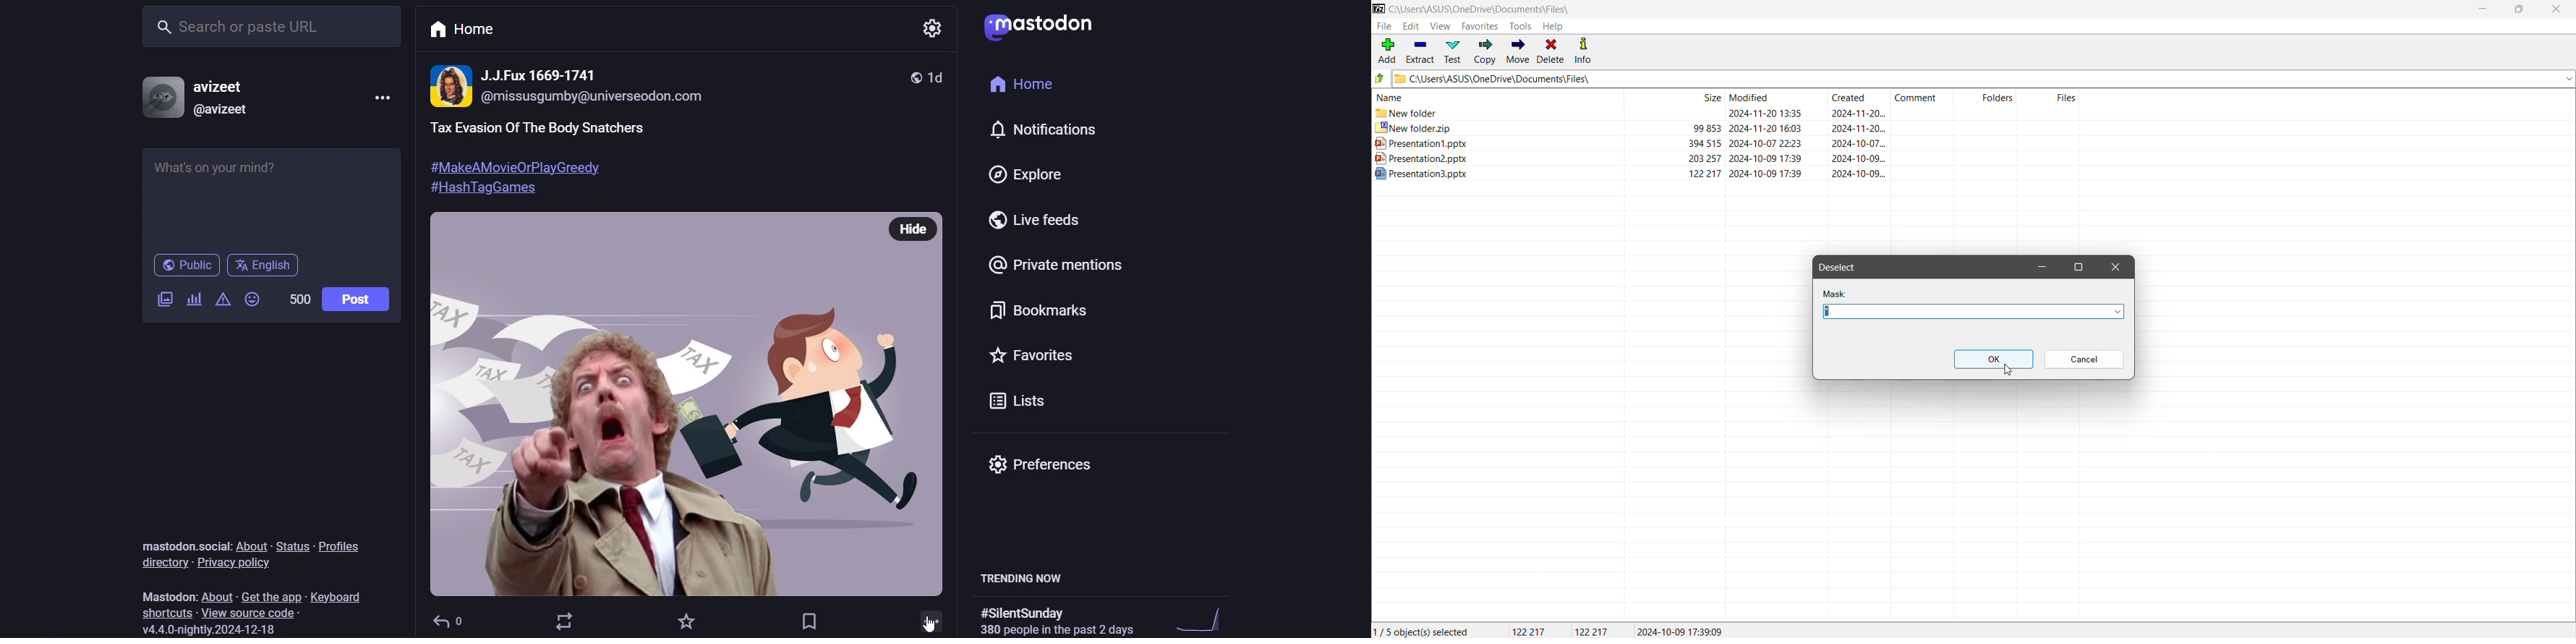  Describe the element at coordinates (1553, 50) in the screenshot. I see `Delete` at that location.